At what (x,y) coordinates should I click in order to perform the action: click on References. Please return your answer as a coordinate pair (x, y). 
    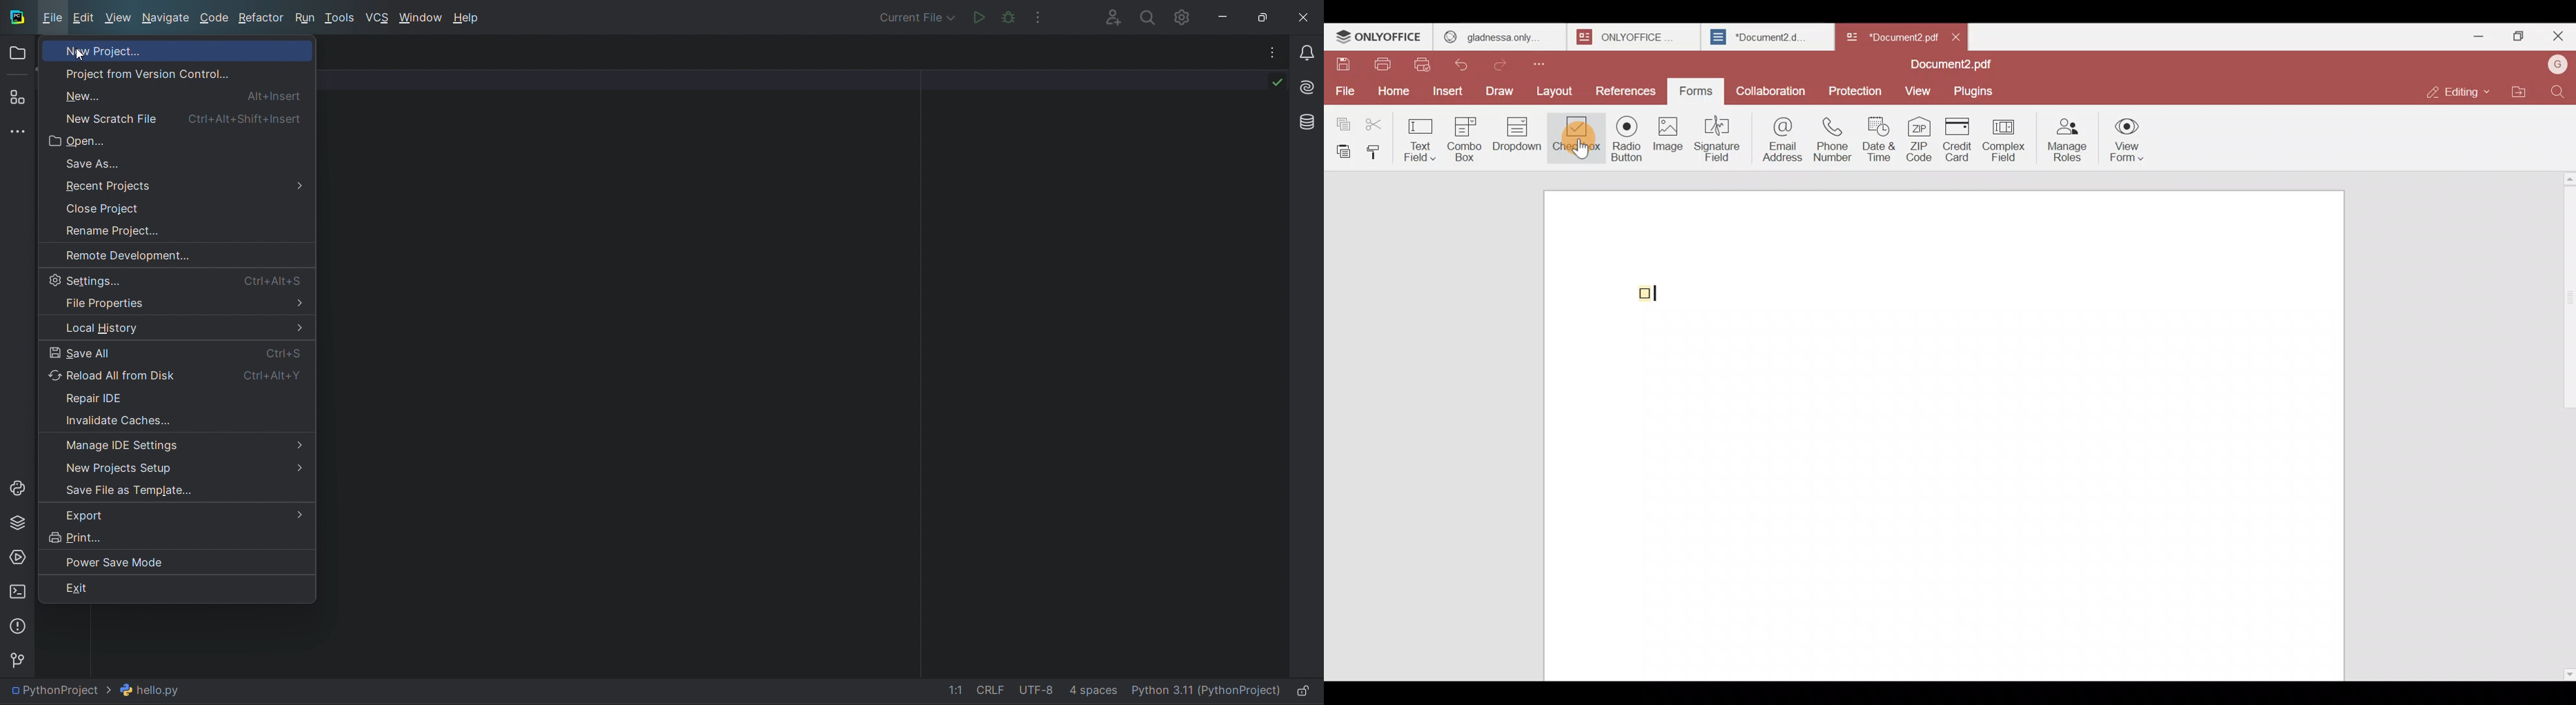
    Looking at the image, I should click on (1626, 91).